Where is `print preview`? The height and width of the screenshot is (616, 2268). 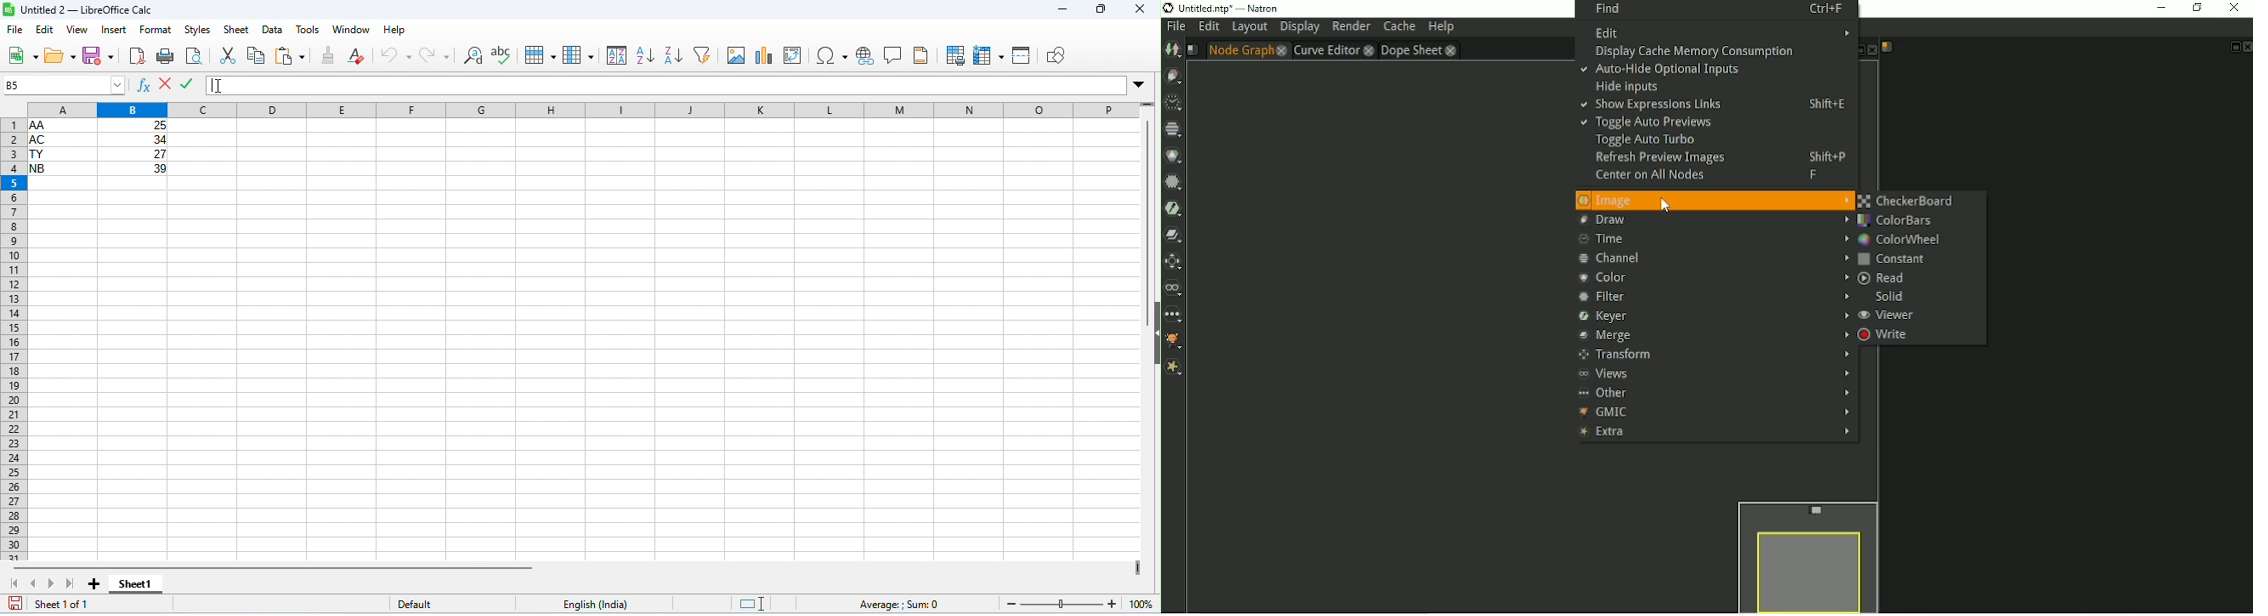 print preview is located at coordinates (196, 57).